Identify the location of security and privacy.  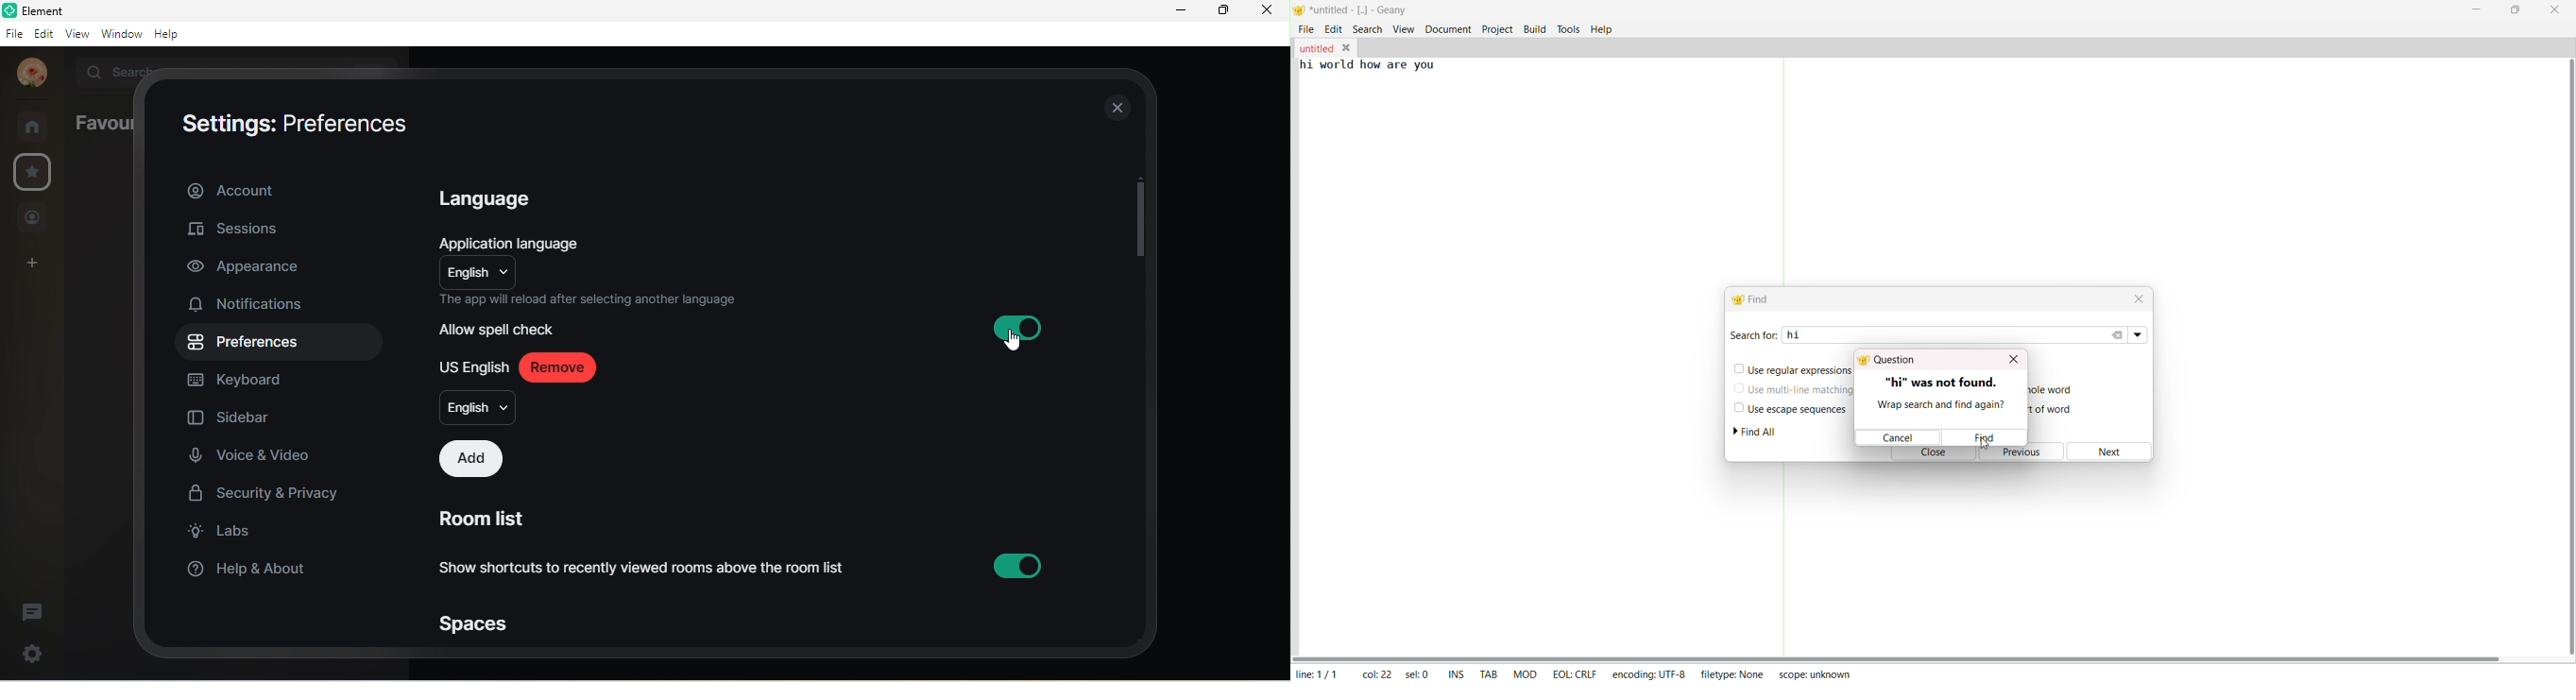
(267, 491).